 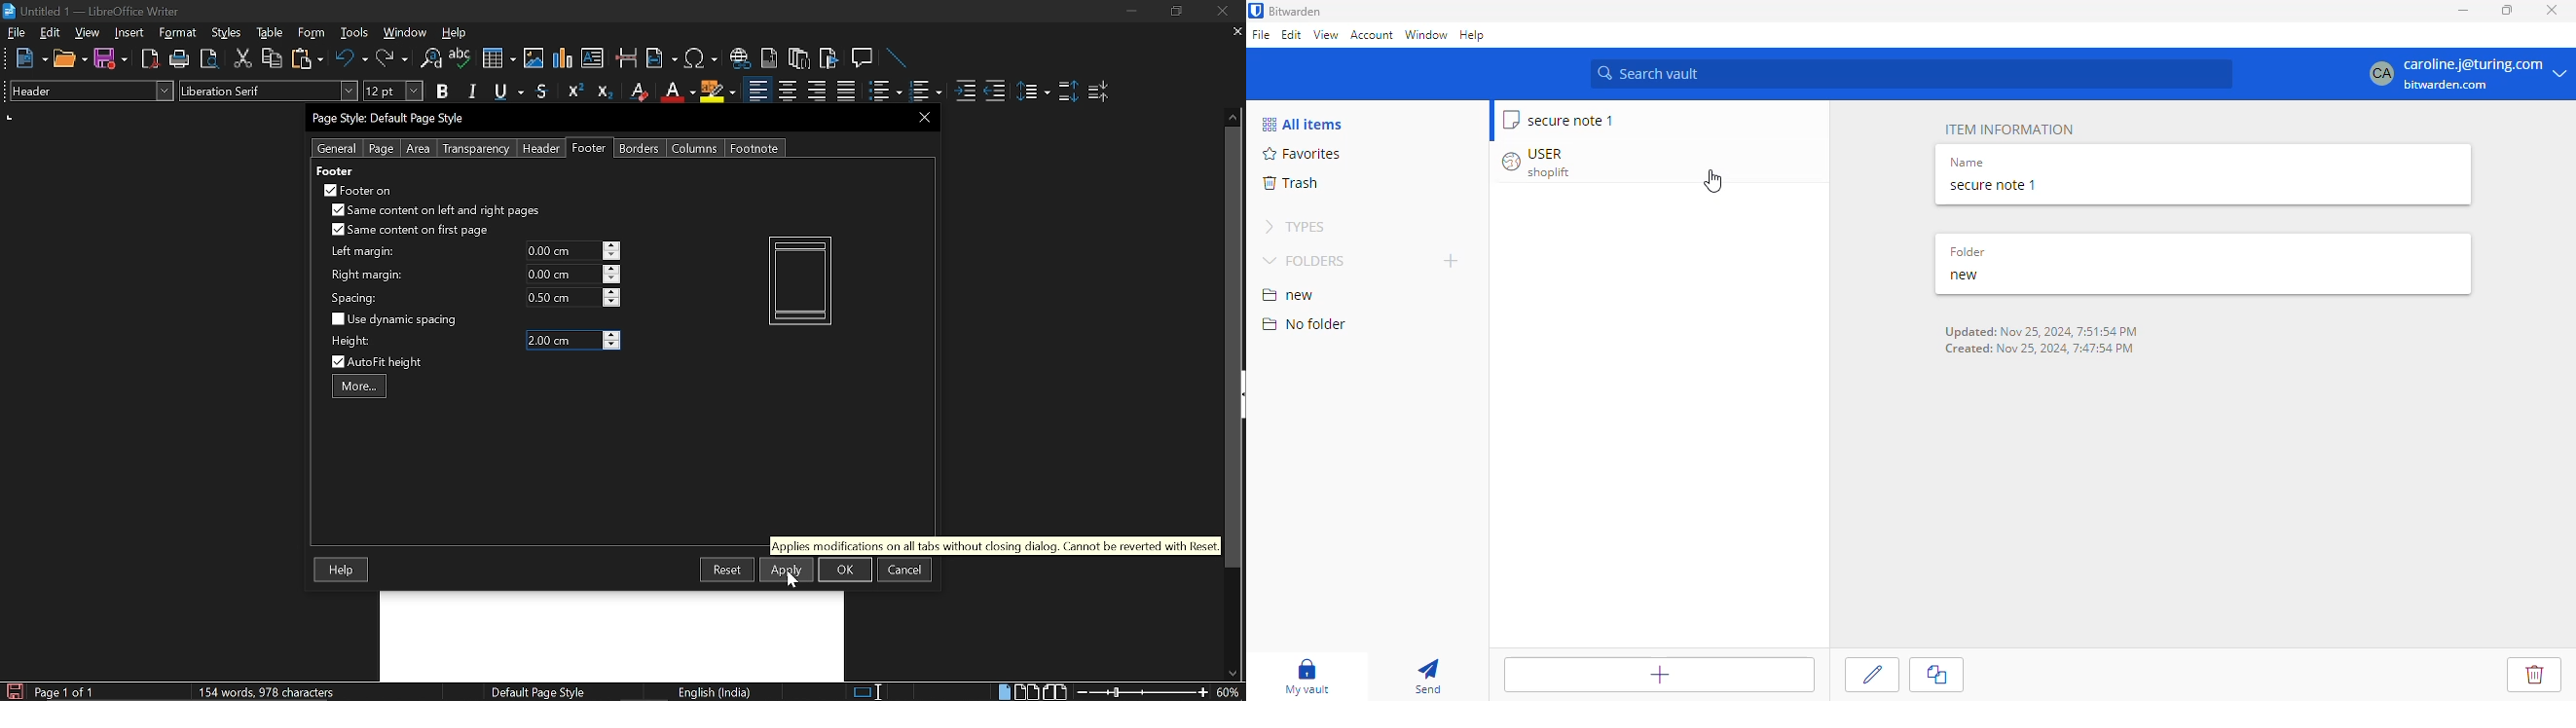 I want to click on Print, so click(x=180, y=59).